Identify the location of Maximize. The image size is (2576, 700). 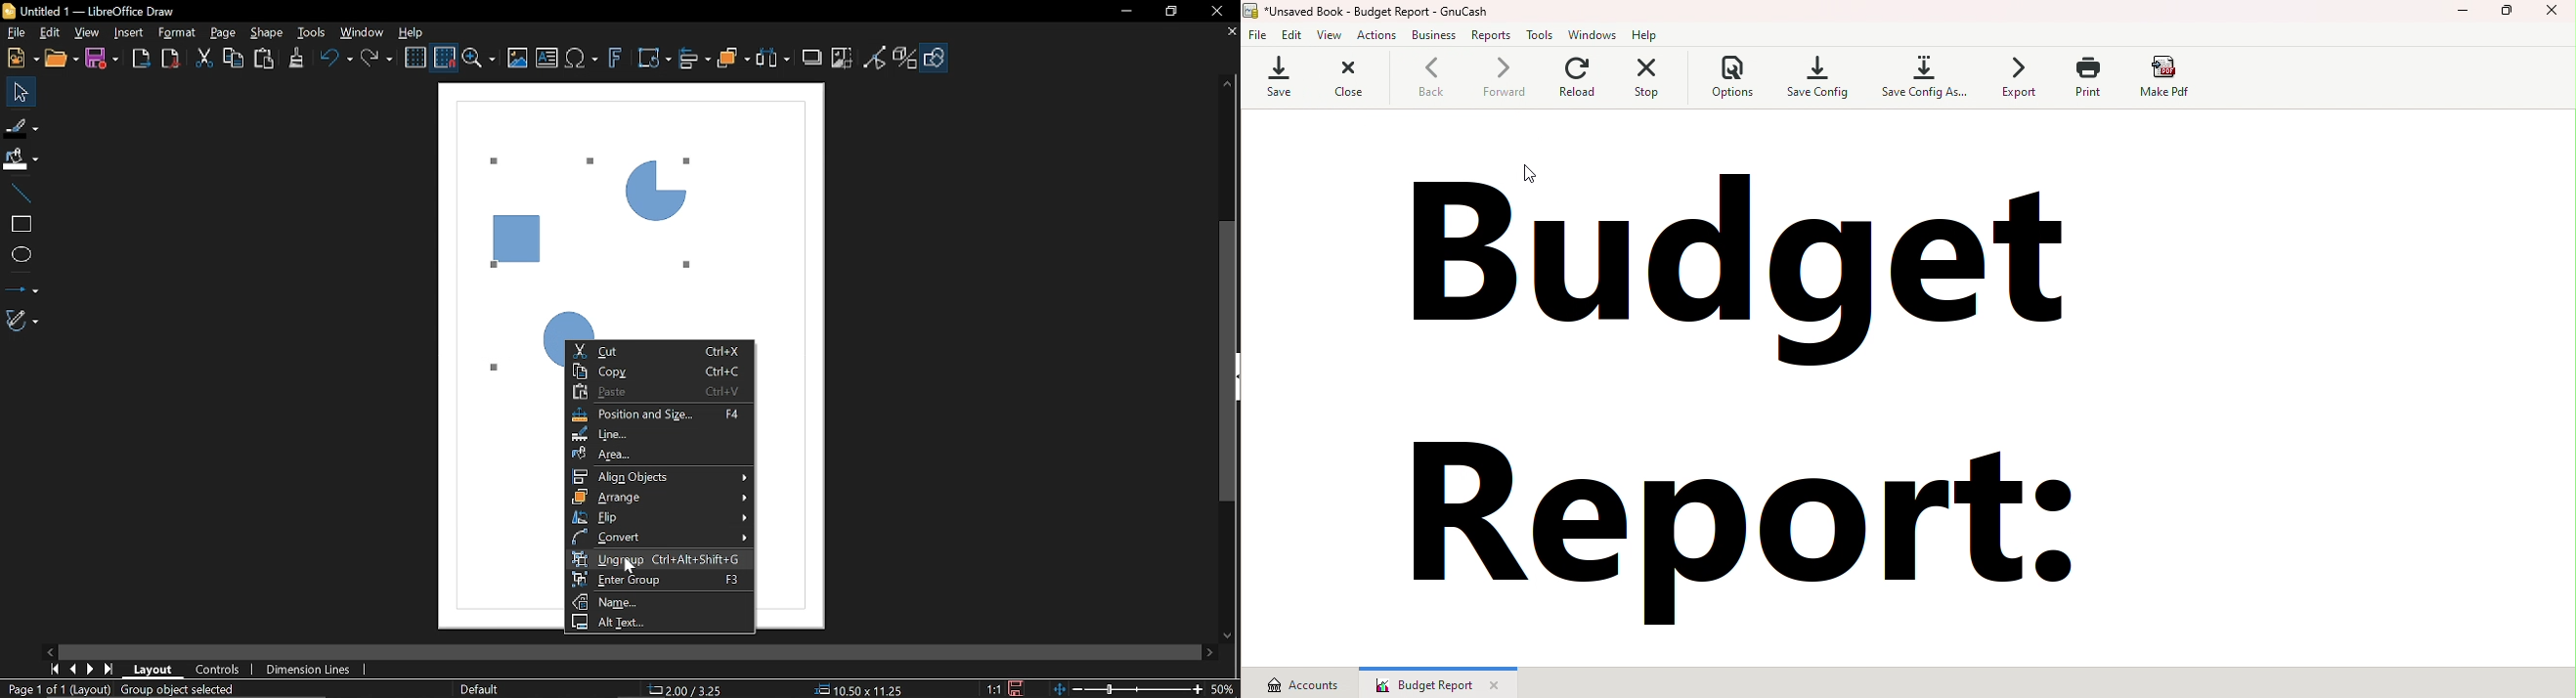
(2509, 16).